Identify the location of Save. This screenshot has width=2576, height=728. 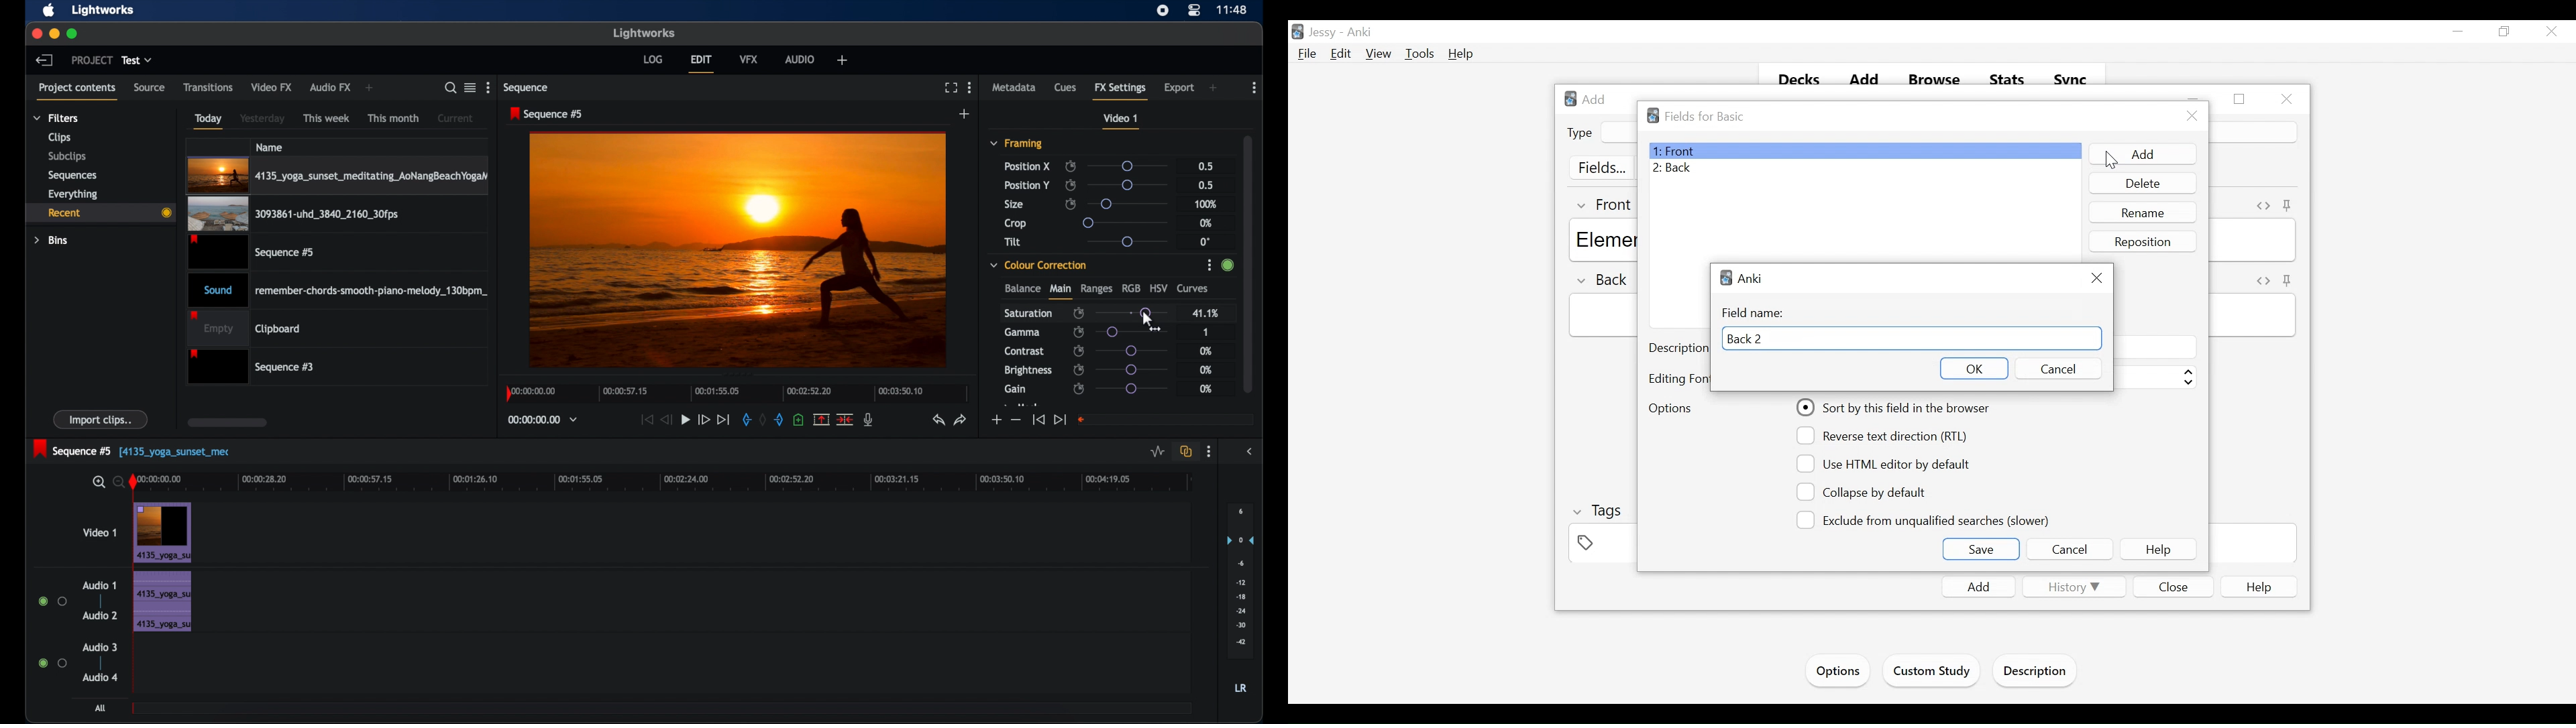
(1982, 549).